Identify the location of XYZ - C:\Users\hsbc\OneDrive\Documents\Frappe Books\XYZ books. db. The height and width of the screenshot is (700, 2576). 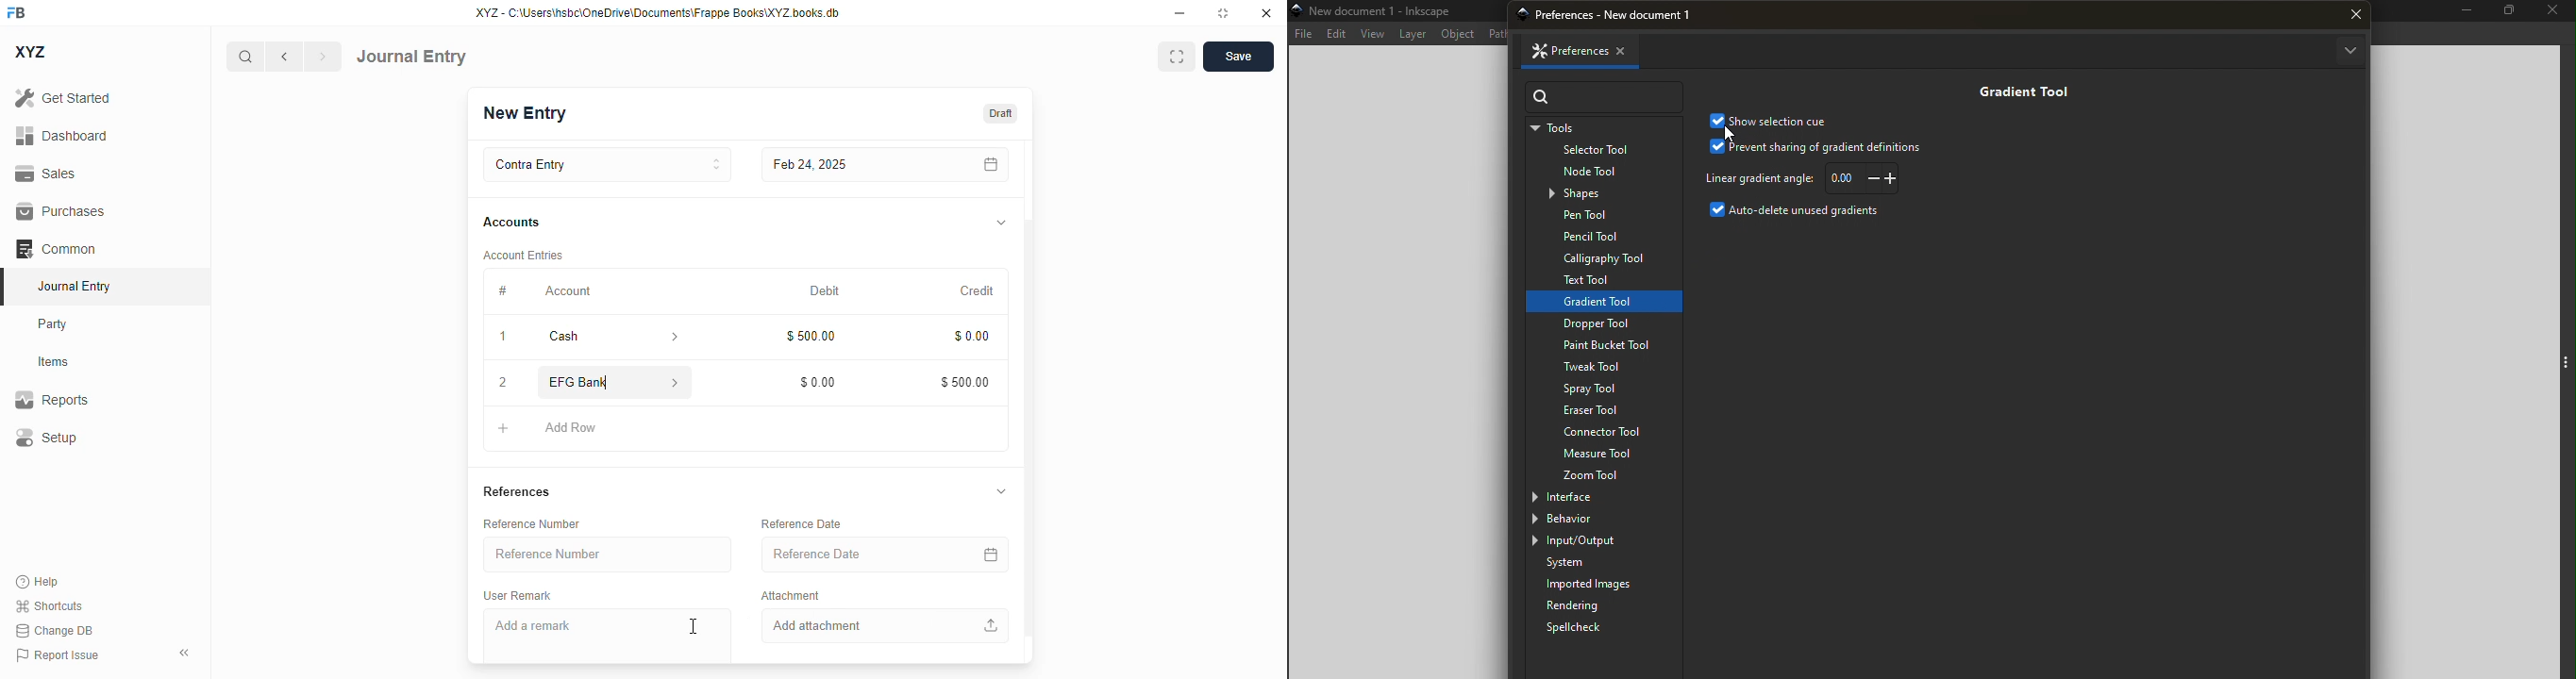
(658, 13).